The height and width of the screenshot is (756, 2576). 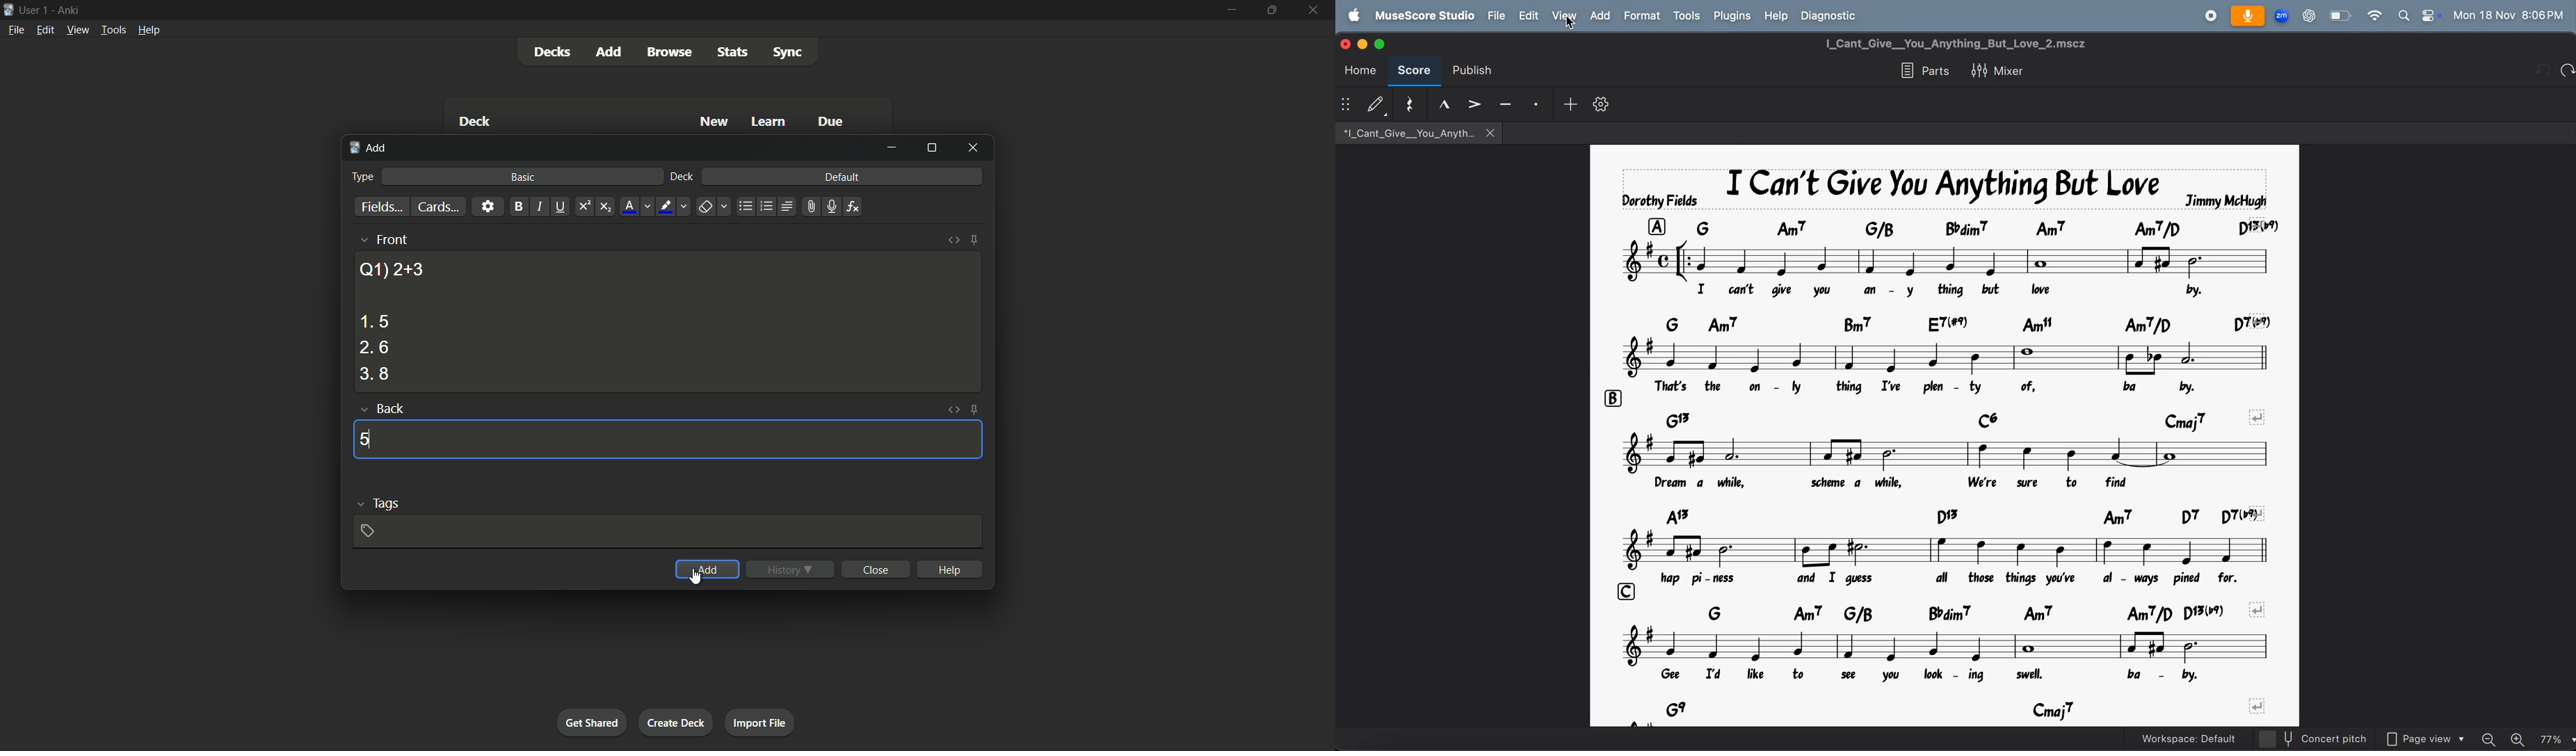 I want to click on type, so click(x=361, y=177).